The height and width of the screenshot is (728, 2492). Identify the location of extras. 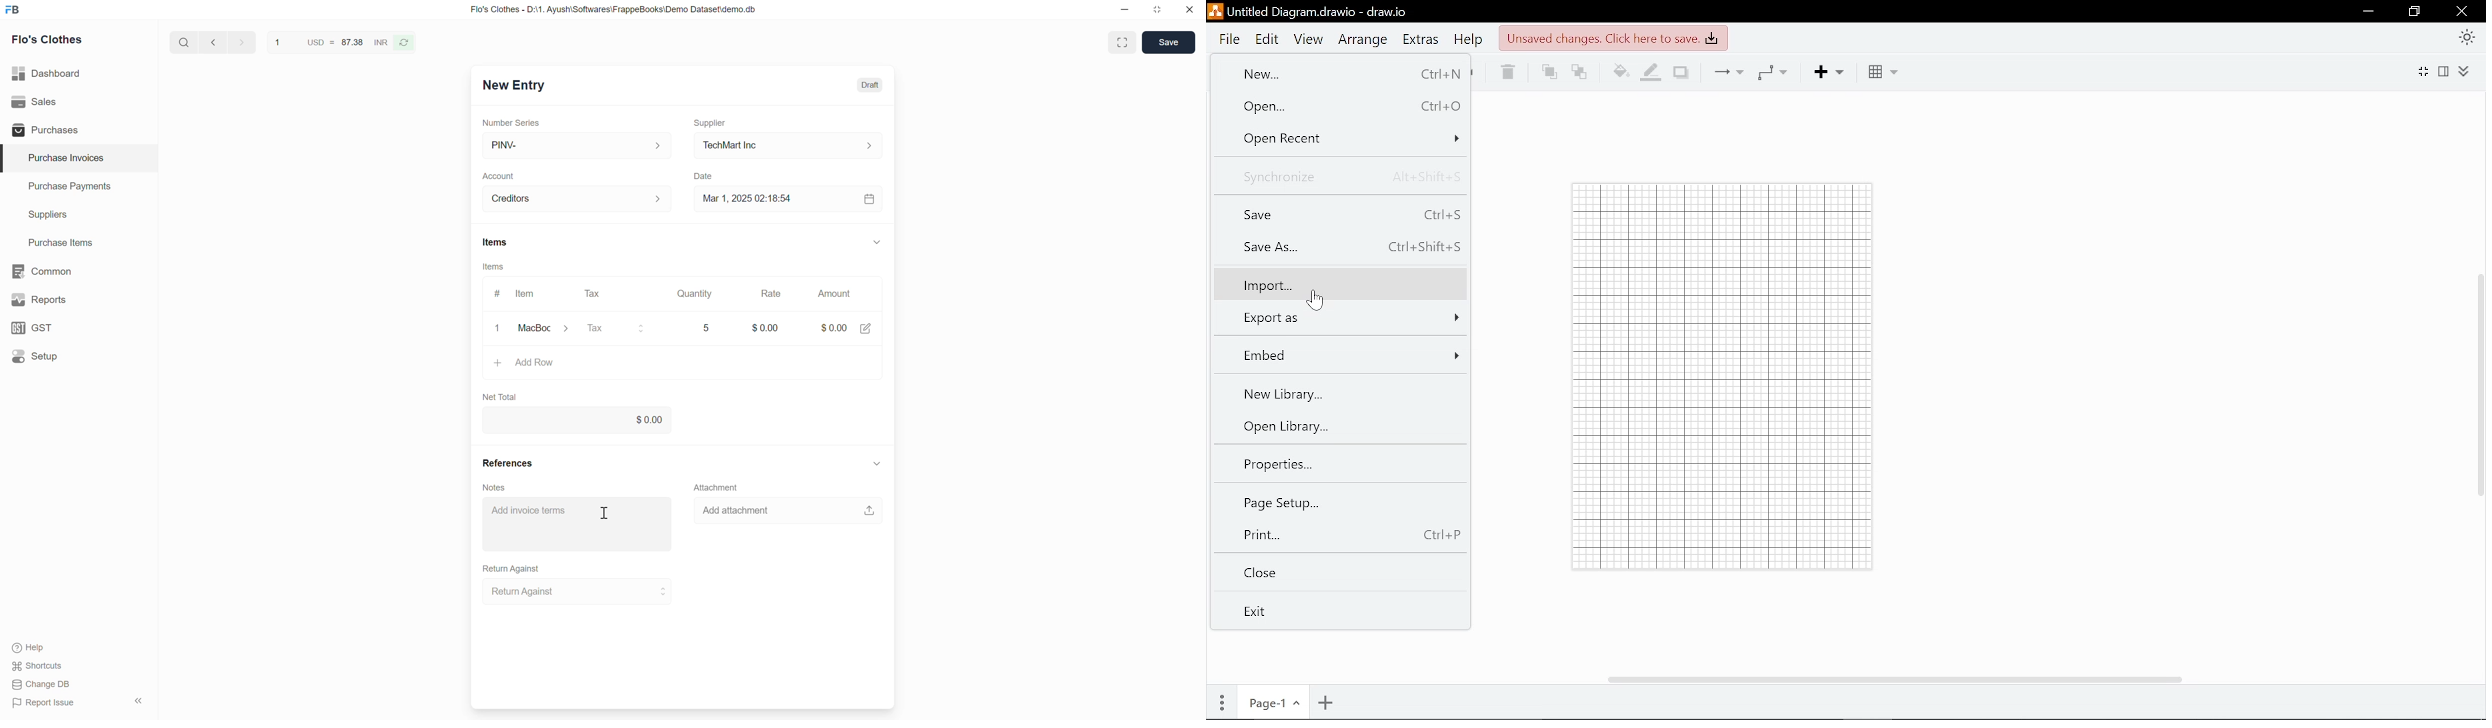
(1421, 39).